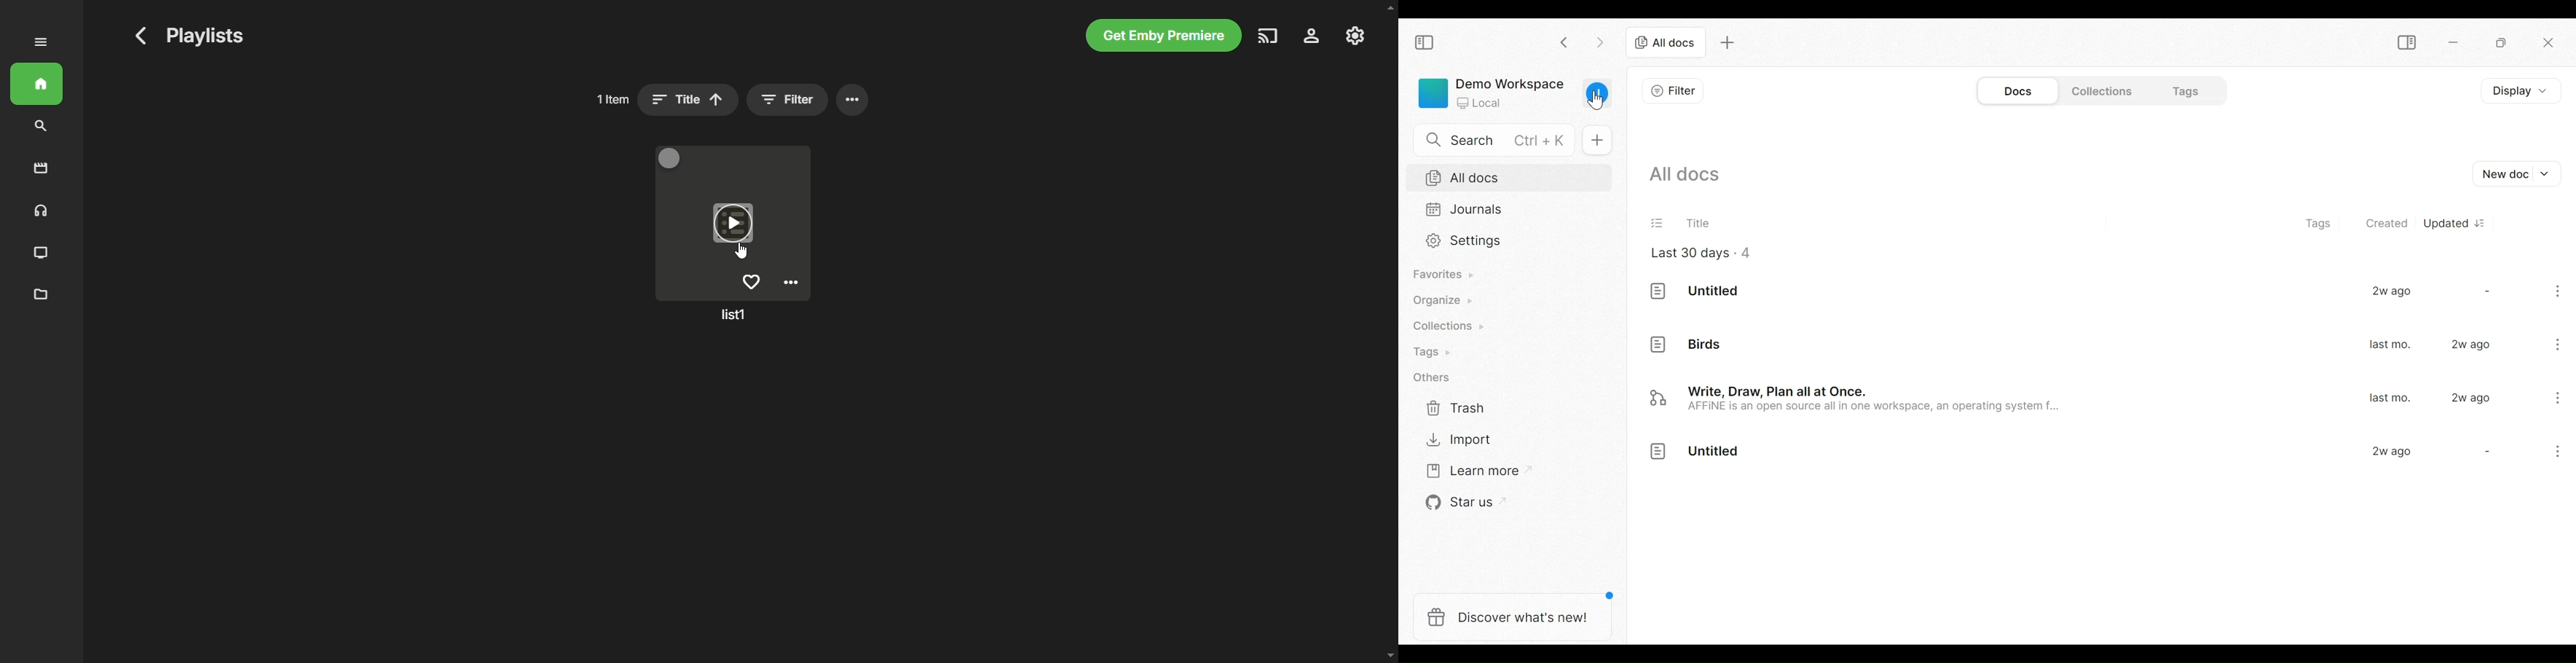 This screenshot has height=672, width=2576. Describe the element at coordinates (1706, 345) in the screenshot. I see `Birds` at that location.